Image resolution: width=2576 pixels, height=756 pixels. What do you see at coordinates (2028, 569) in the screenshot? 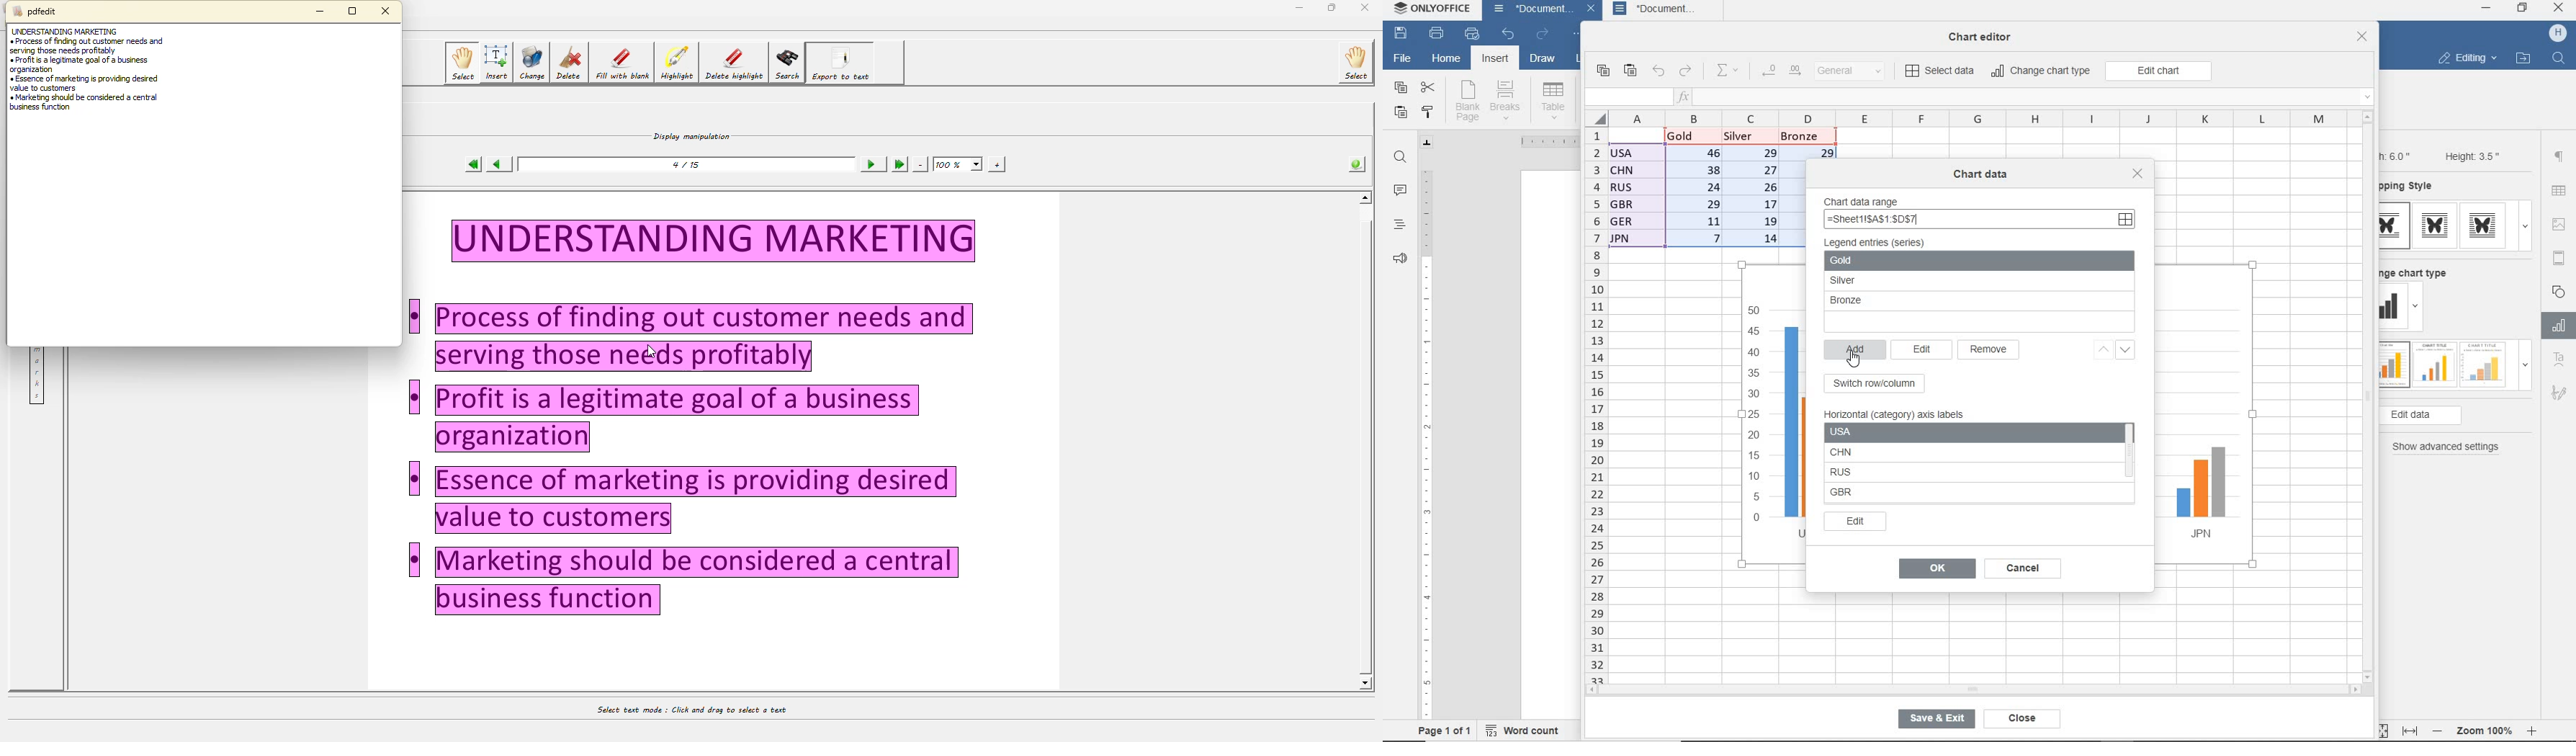
I see `cancel` at bounding box center [2028, 569].